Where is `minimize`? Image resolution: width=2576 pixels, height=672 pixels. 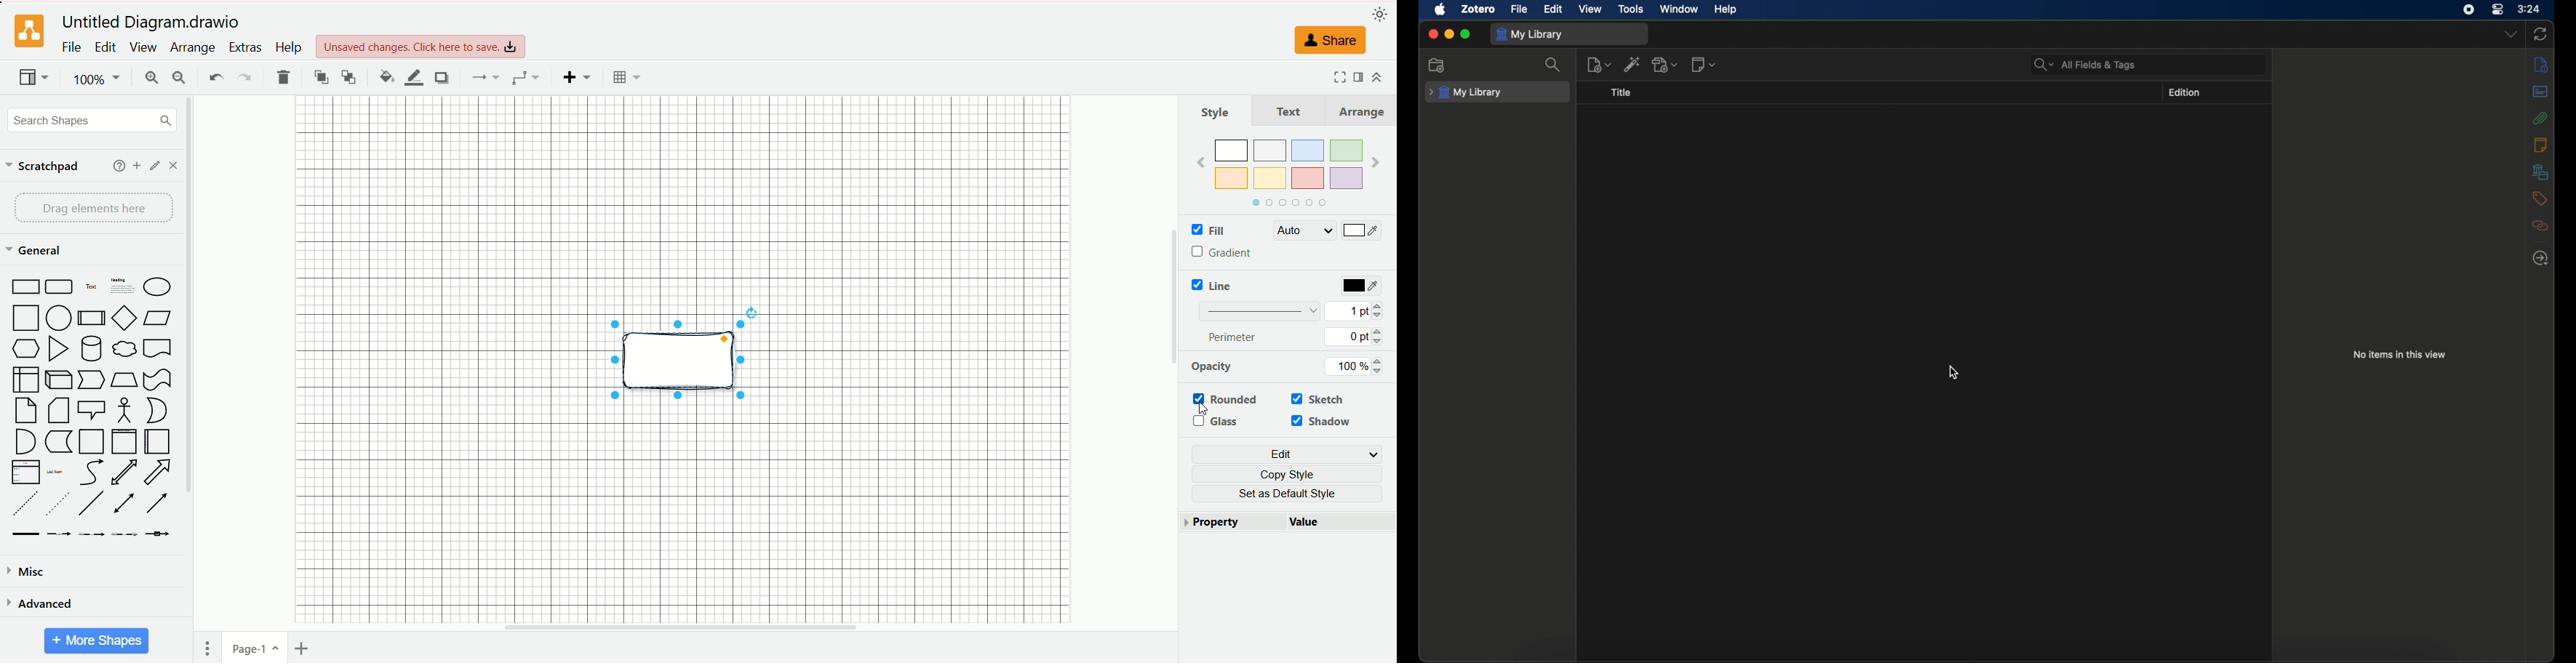 minimize is located at coordinates (1450, 34).